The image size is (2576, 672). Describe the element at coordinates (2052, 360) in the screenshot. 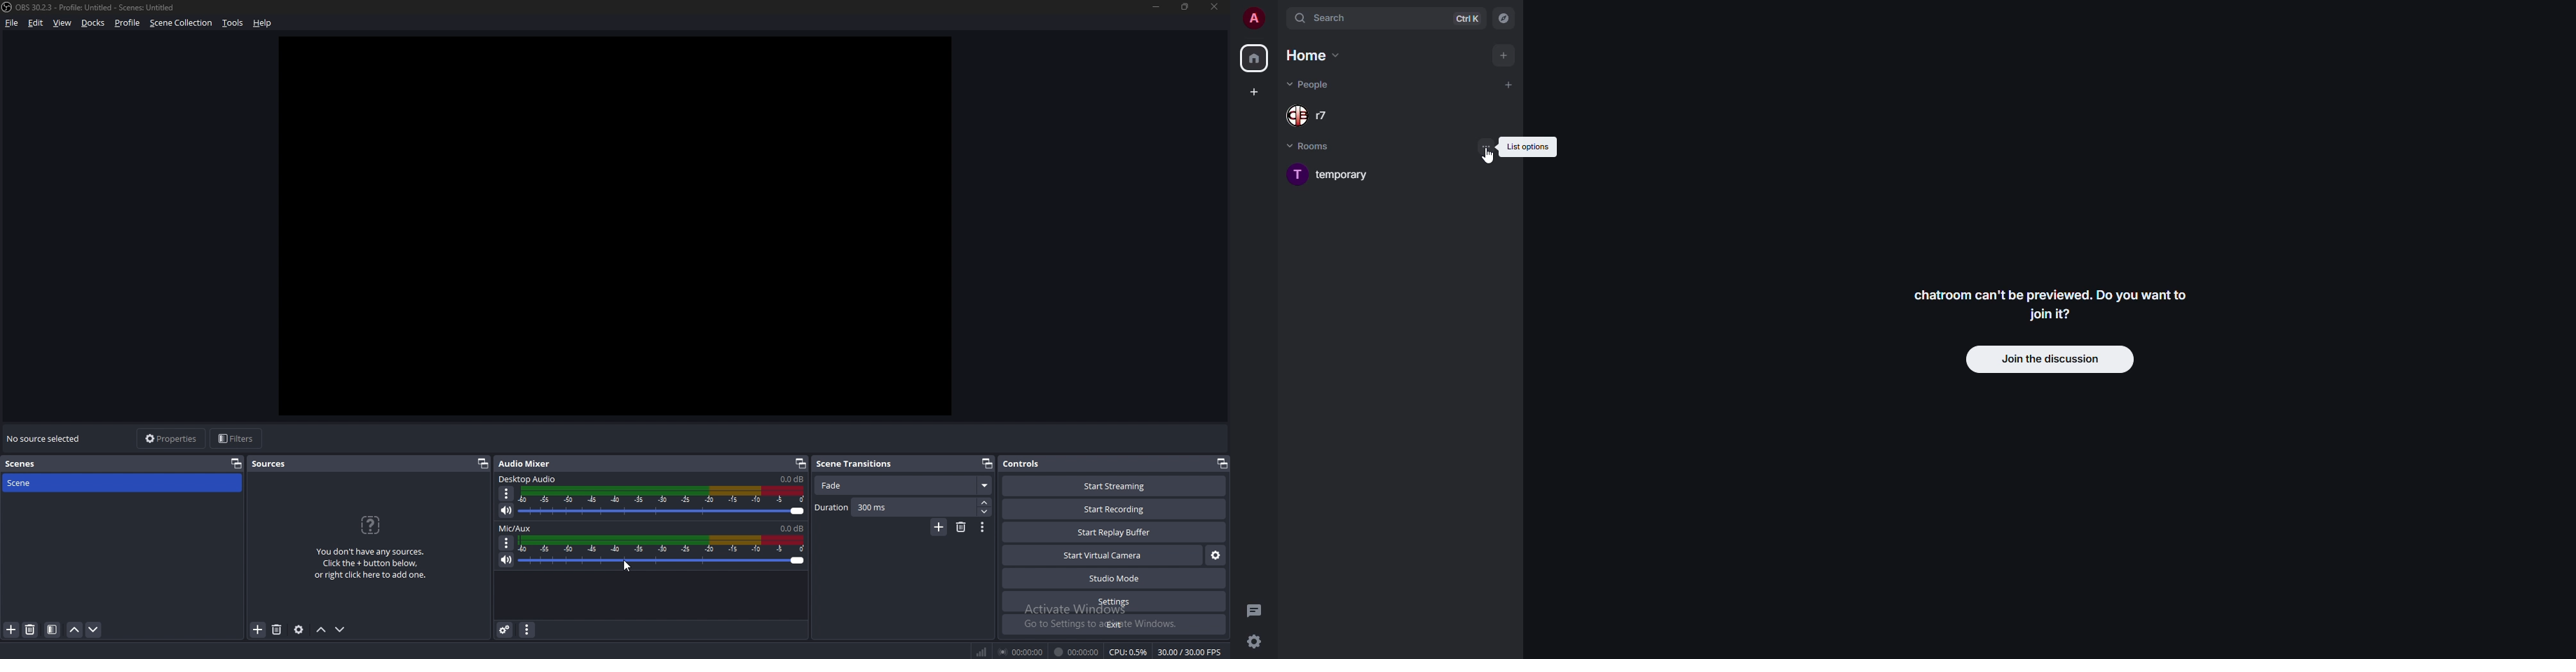

I see `join discussion` at that location.